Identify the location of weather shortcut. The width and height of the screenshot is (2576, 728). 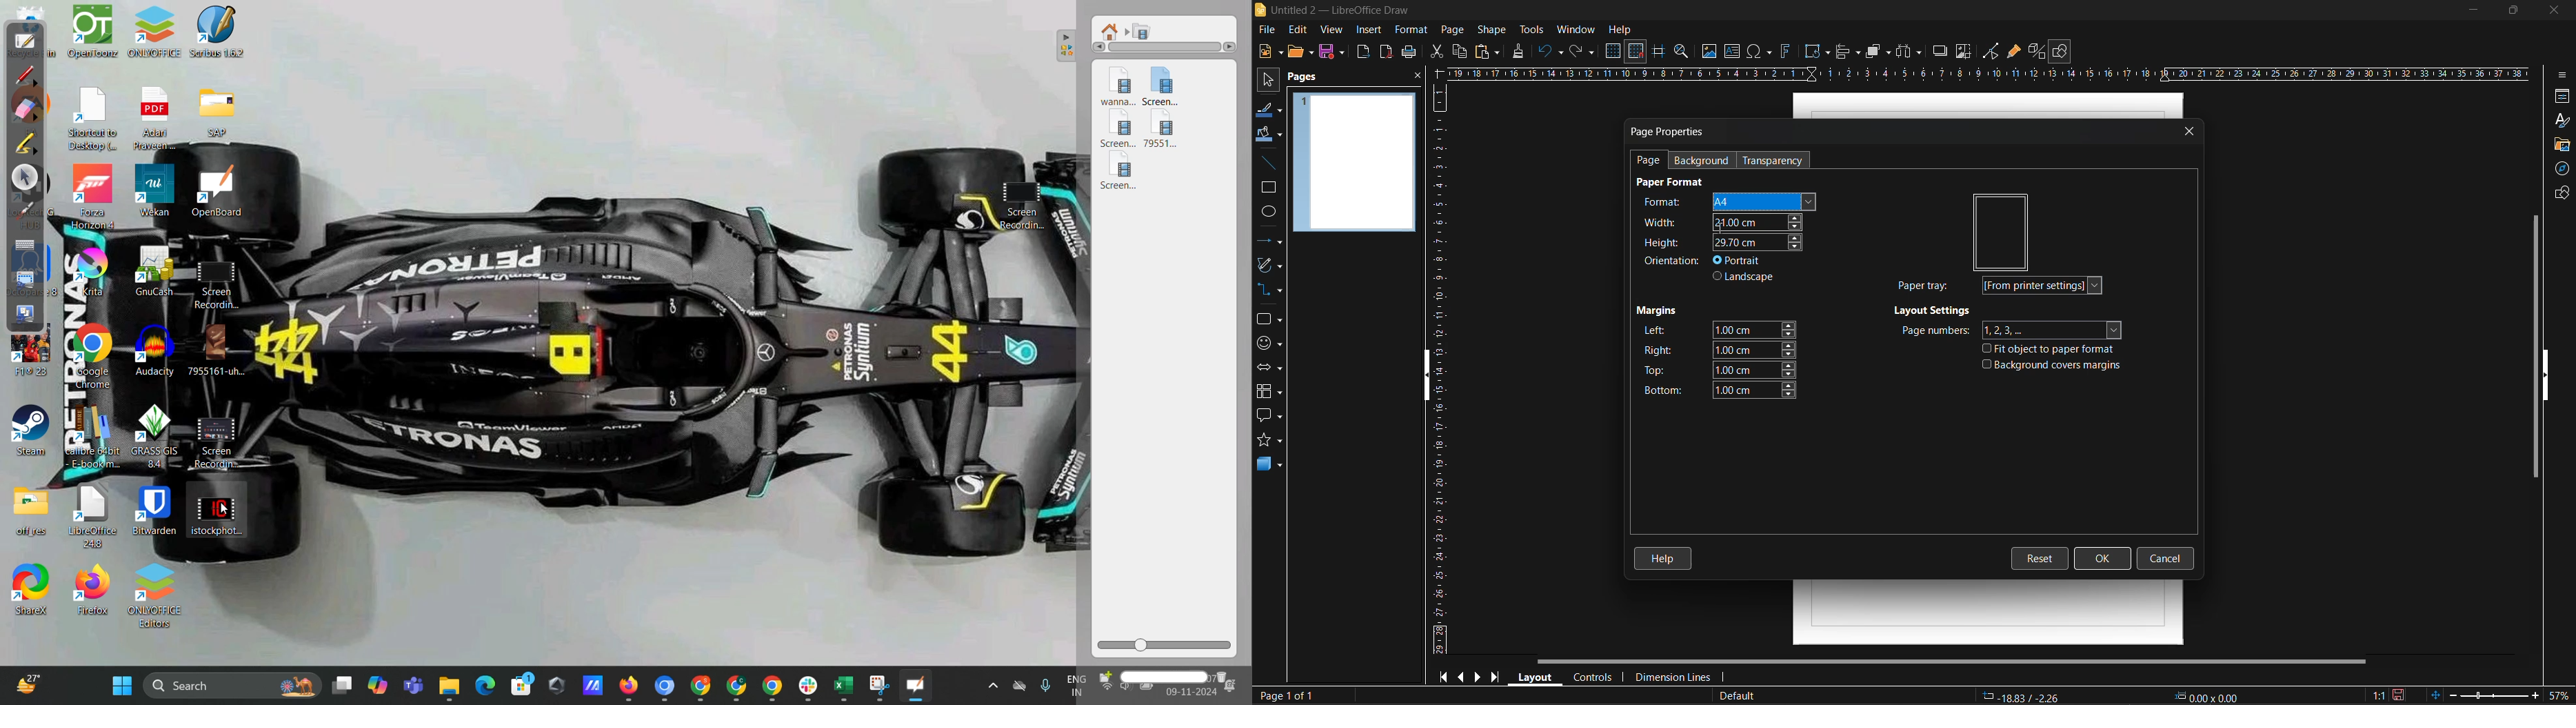
(25, 684).